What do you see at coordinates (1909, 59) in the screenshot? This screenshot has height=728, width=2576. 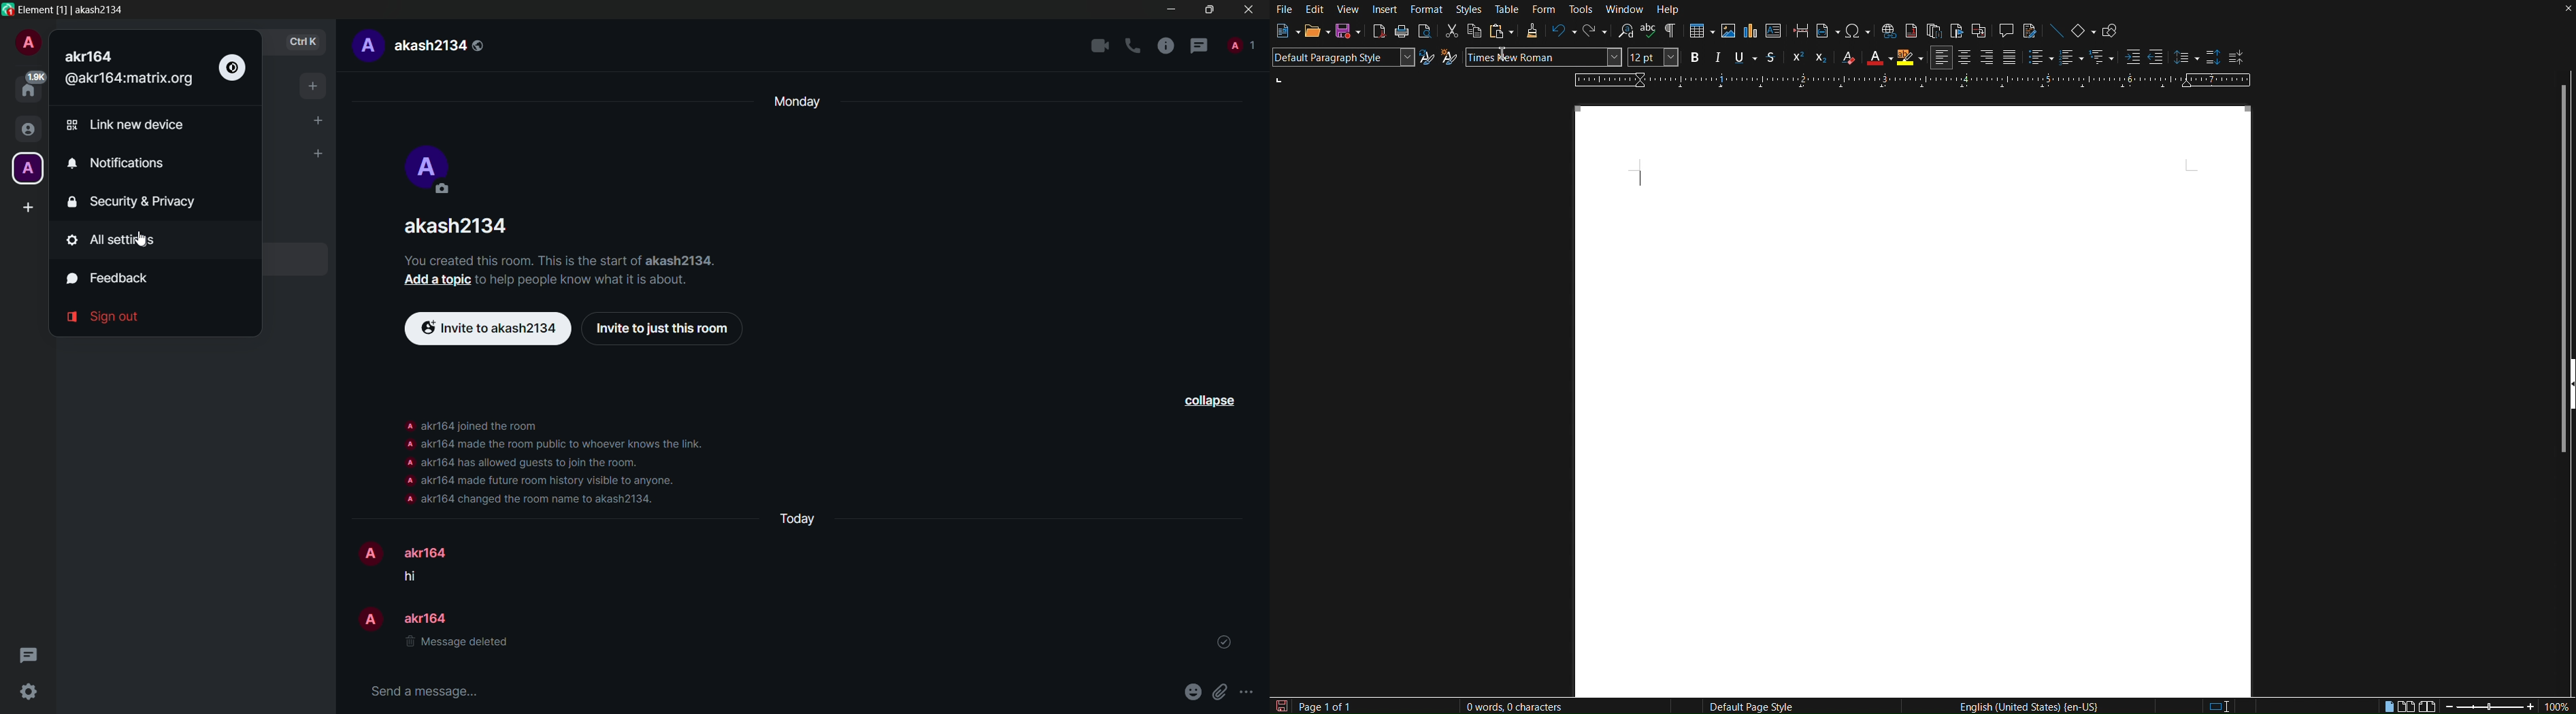 I see `Highlight Color` at bounding box center [1909, 59].